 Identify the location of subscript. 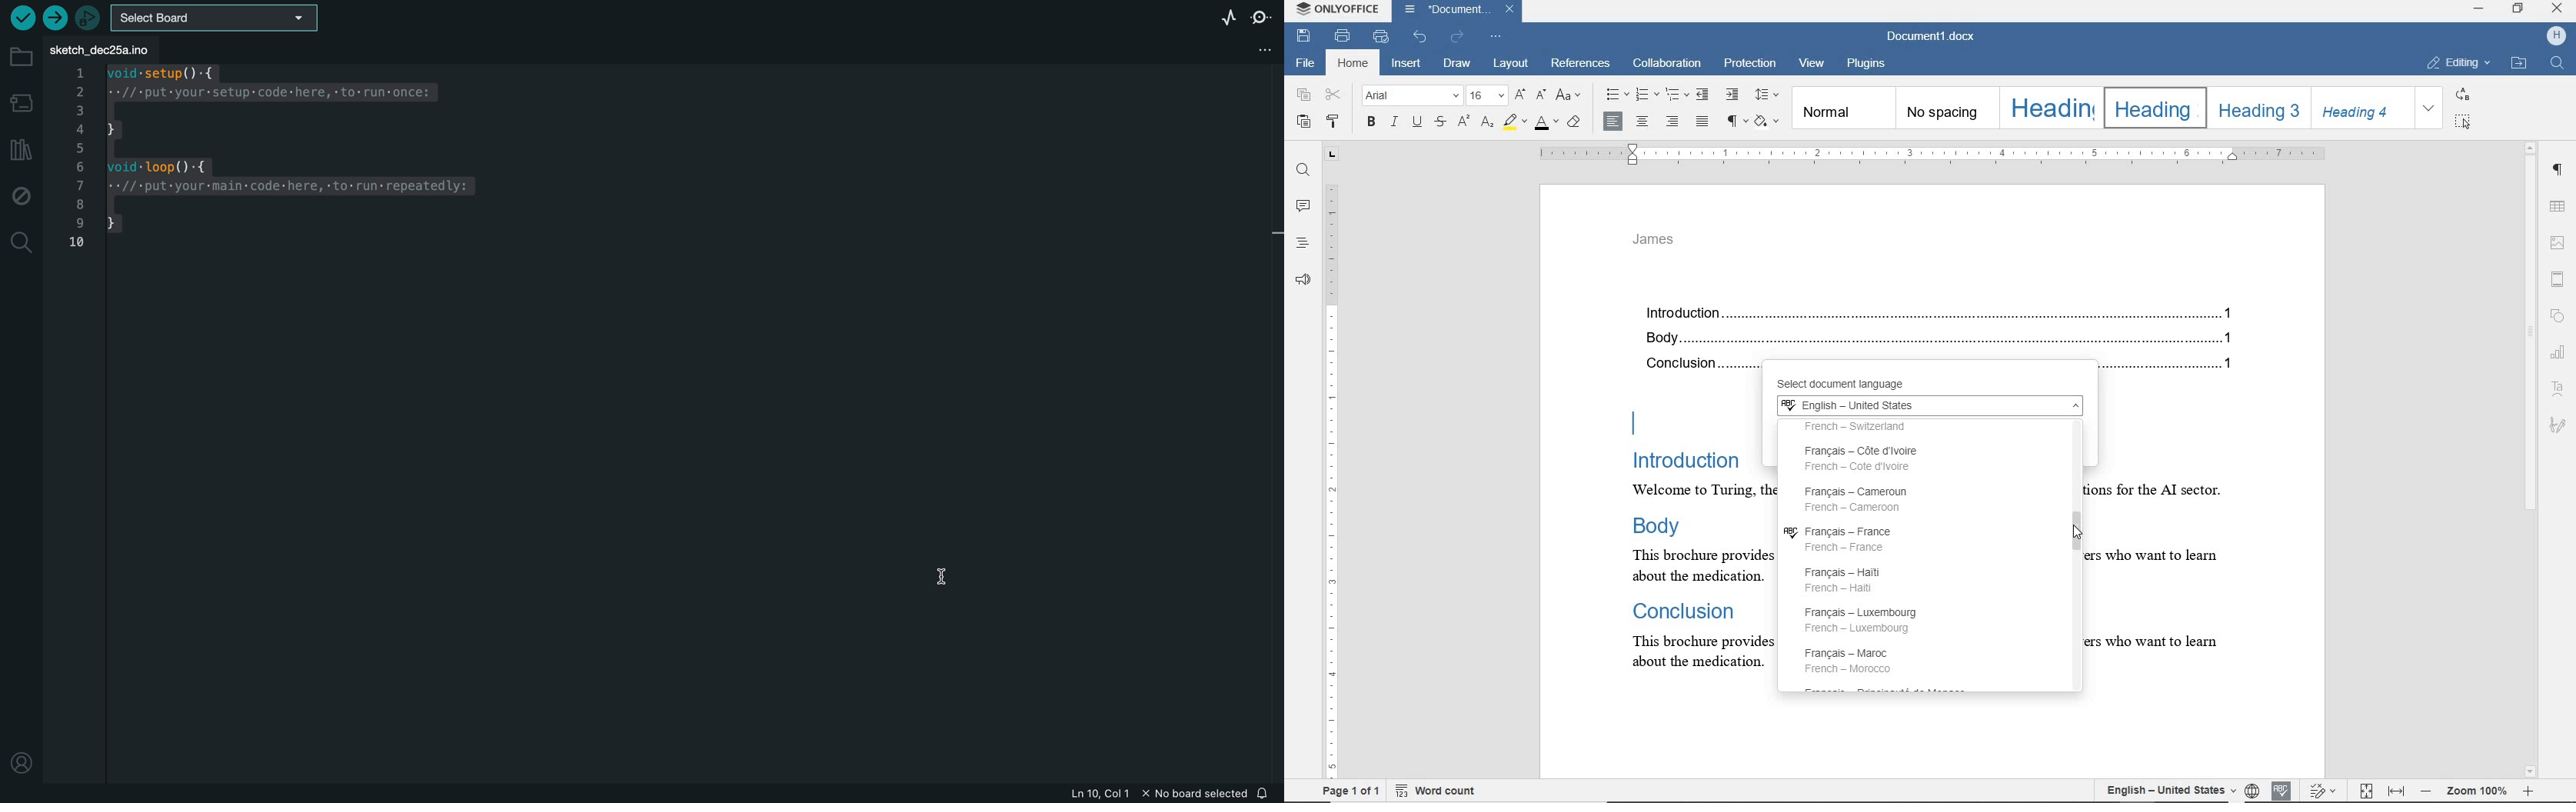
(1486, 122).